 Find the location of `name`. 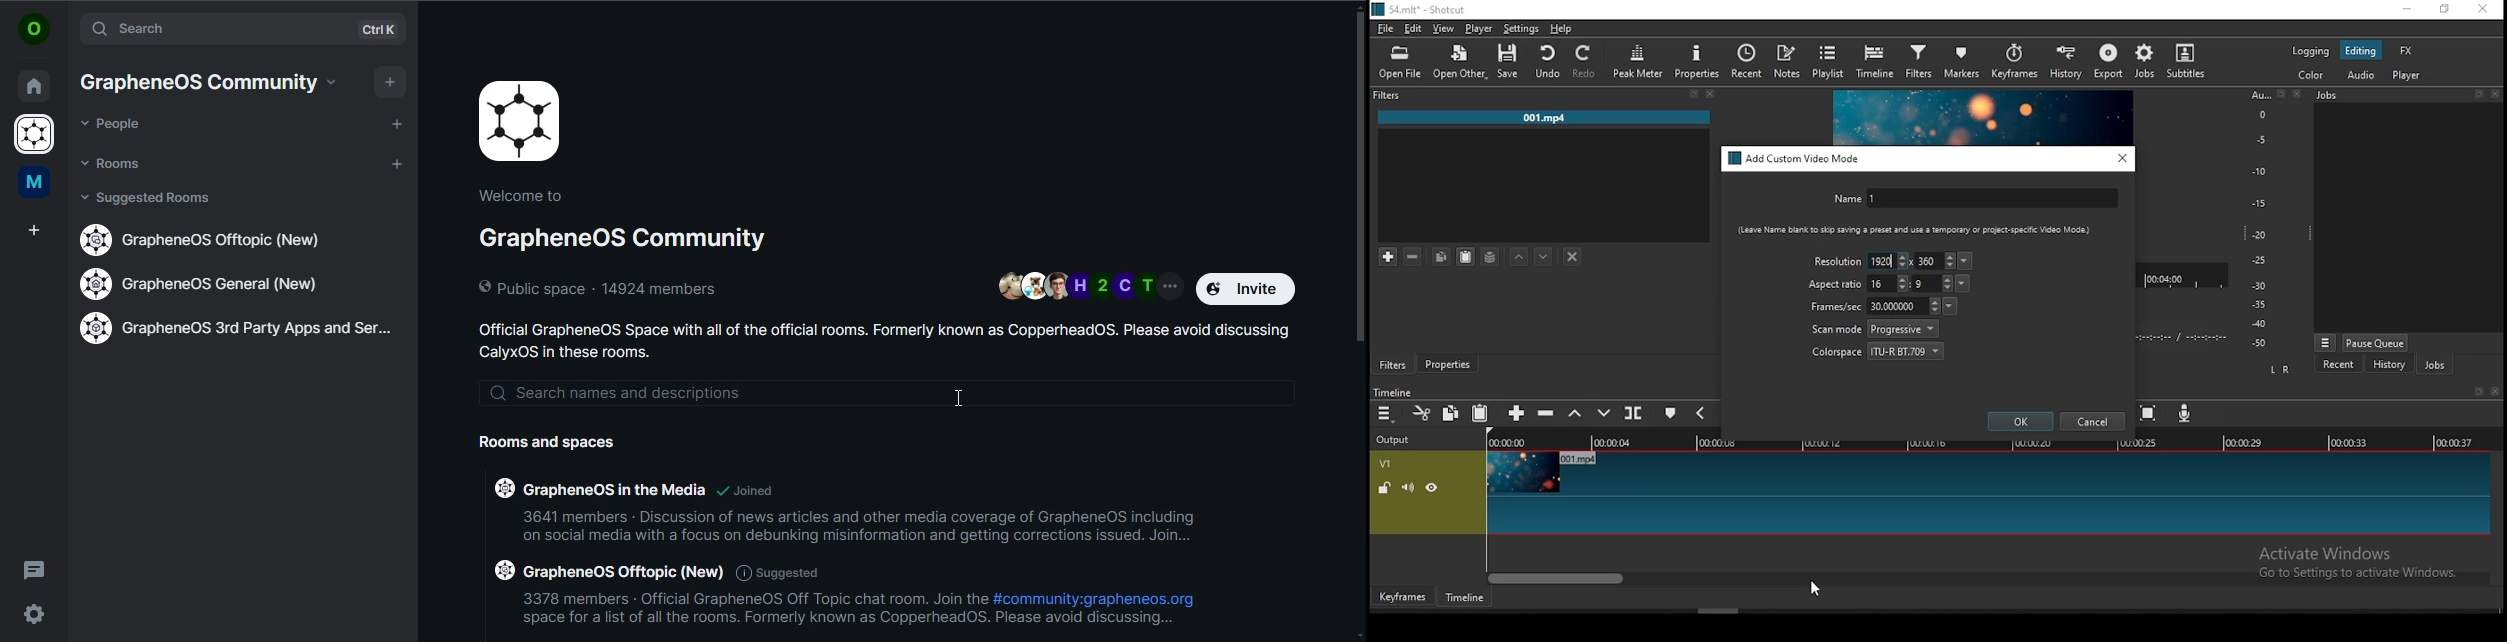

name is located at coordinates (1973, 200).